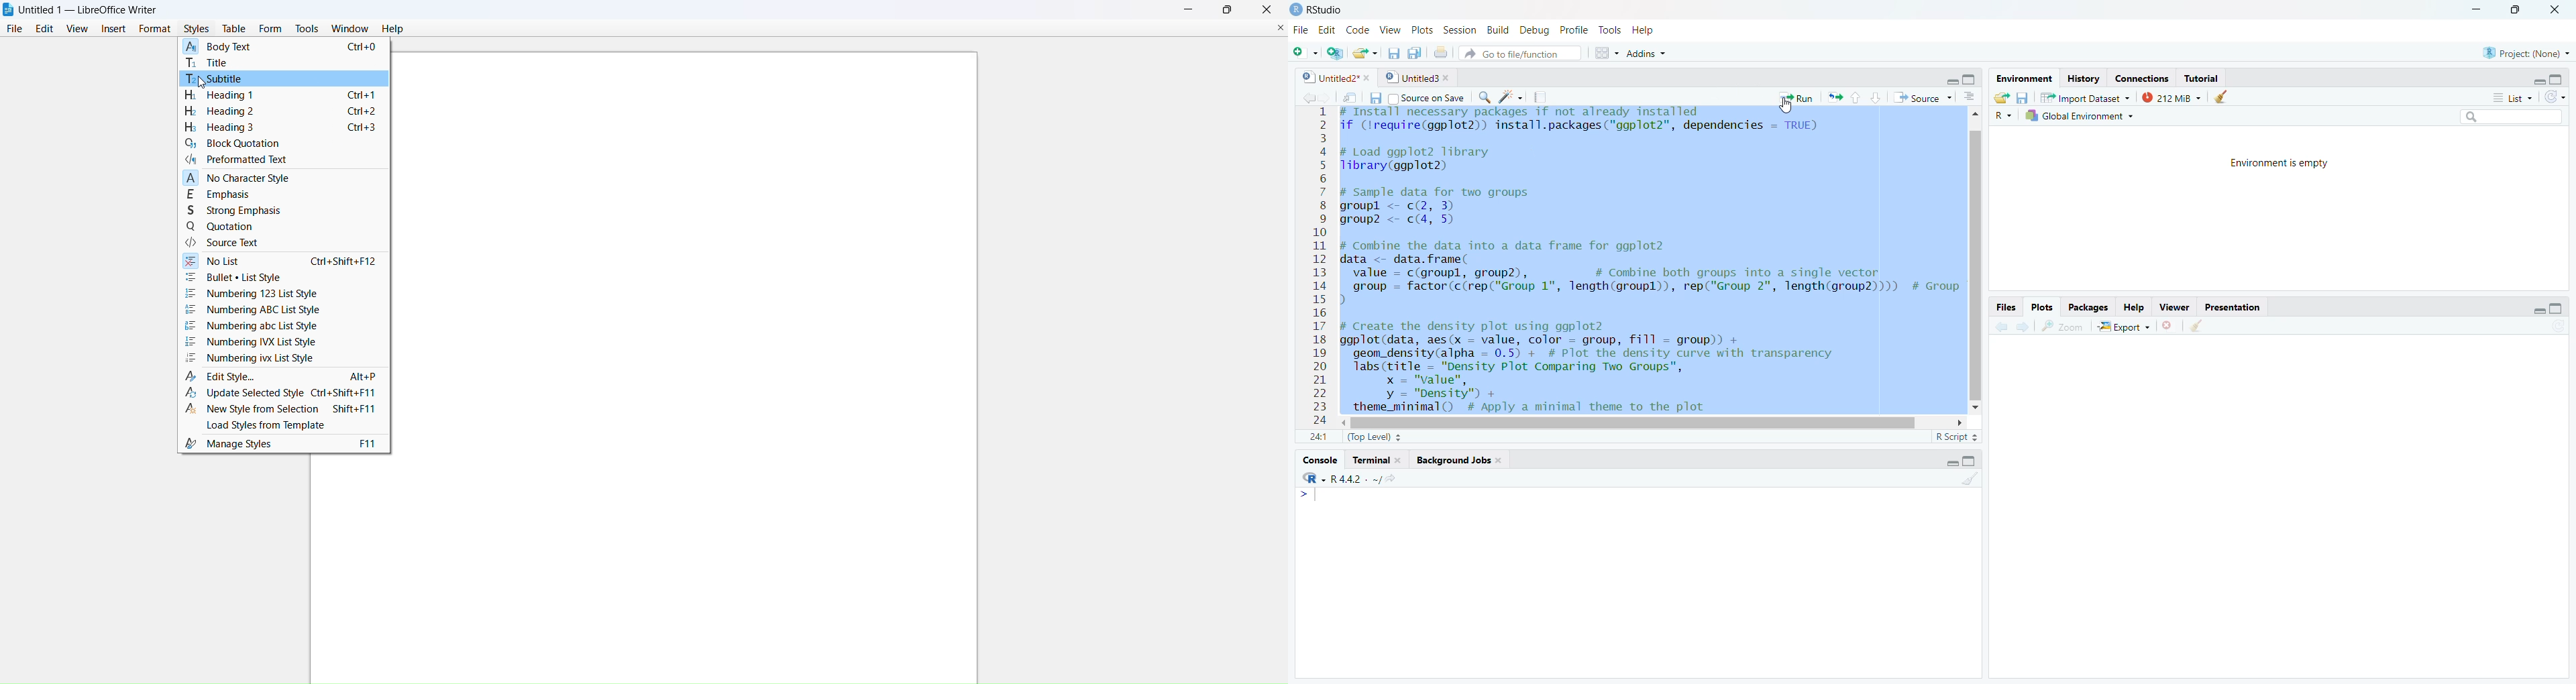  Describe the element at coordinates (2524, 308) in the screenshot. I see `minimize` at that location.